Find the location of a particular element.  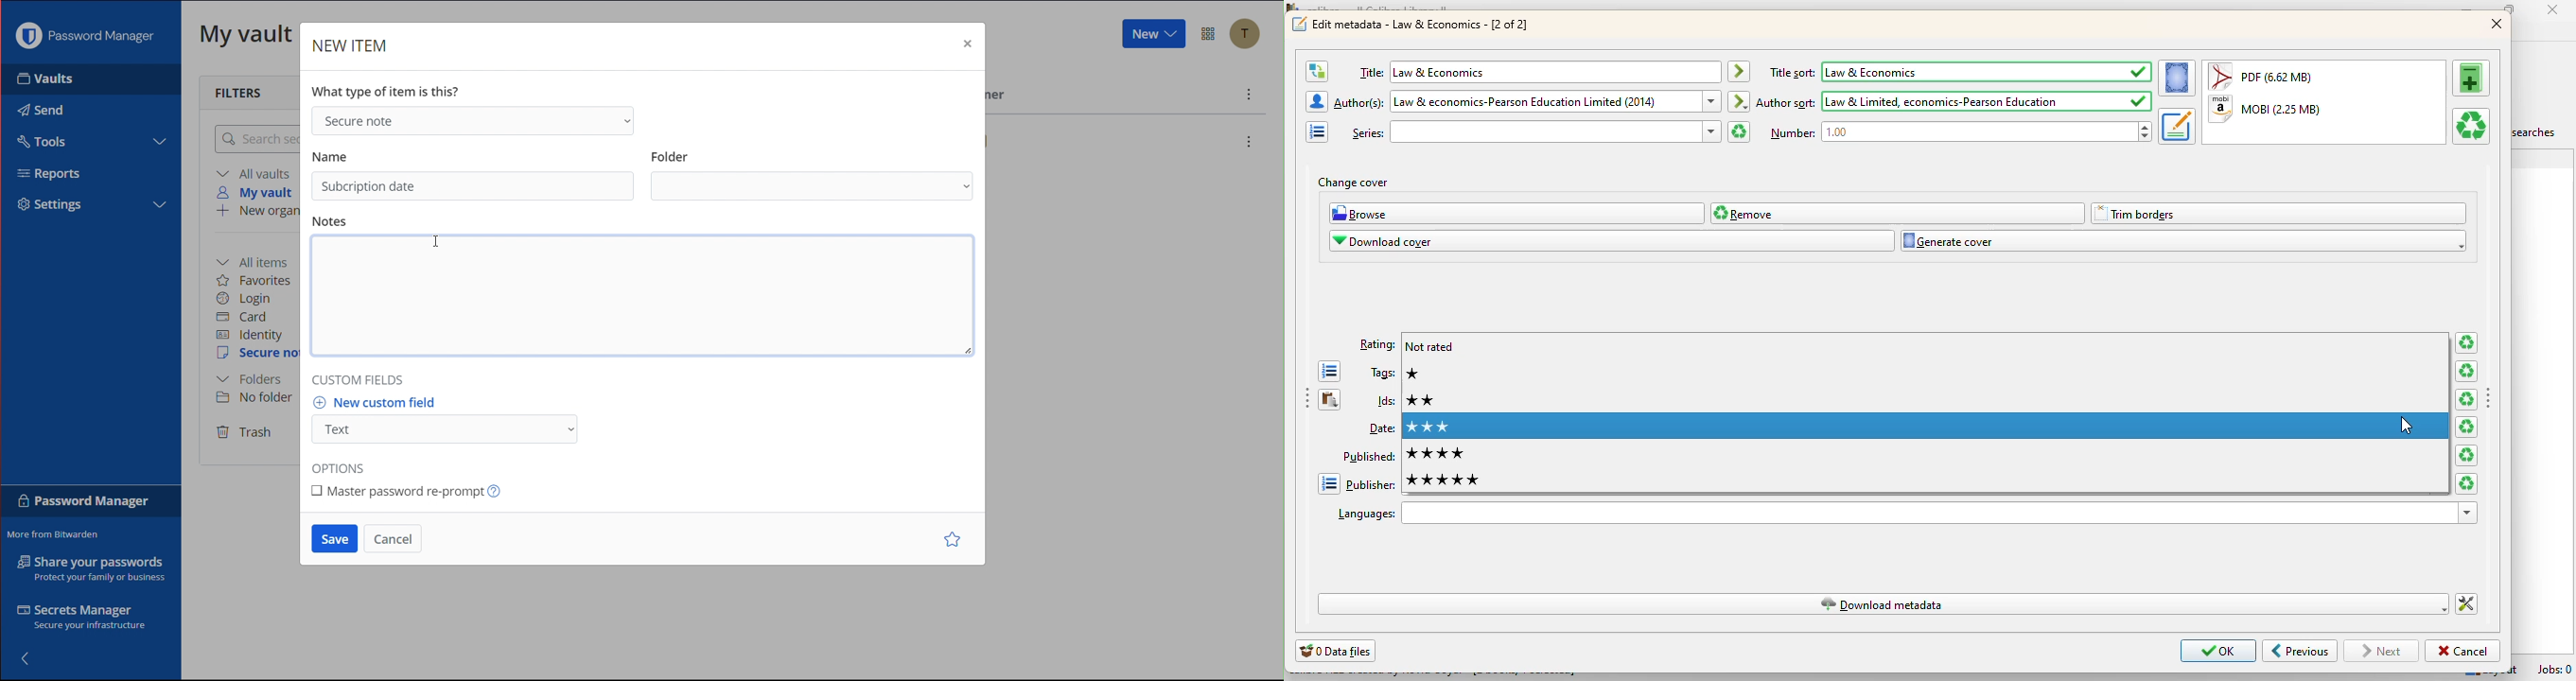

Password is located at coordinates (84, 504).